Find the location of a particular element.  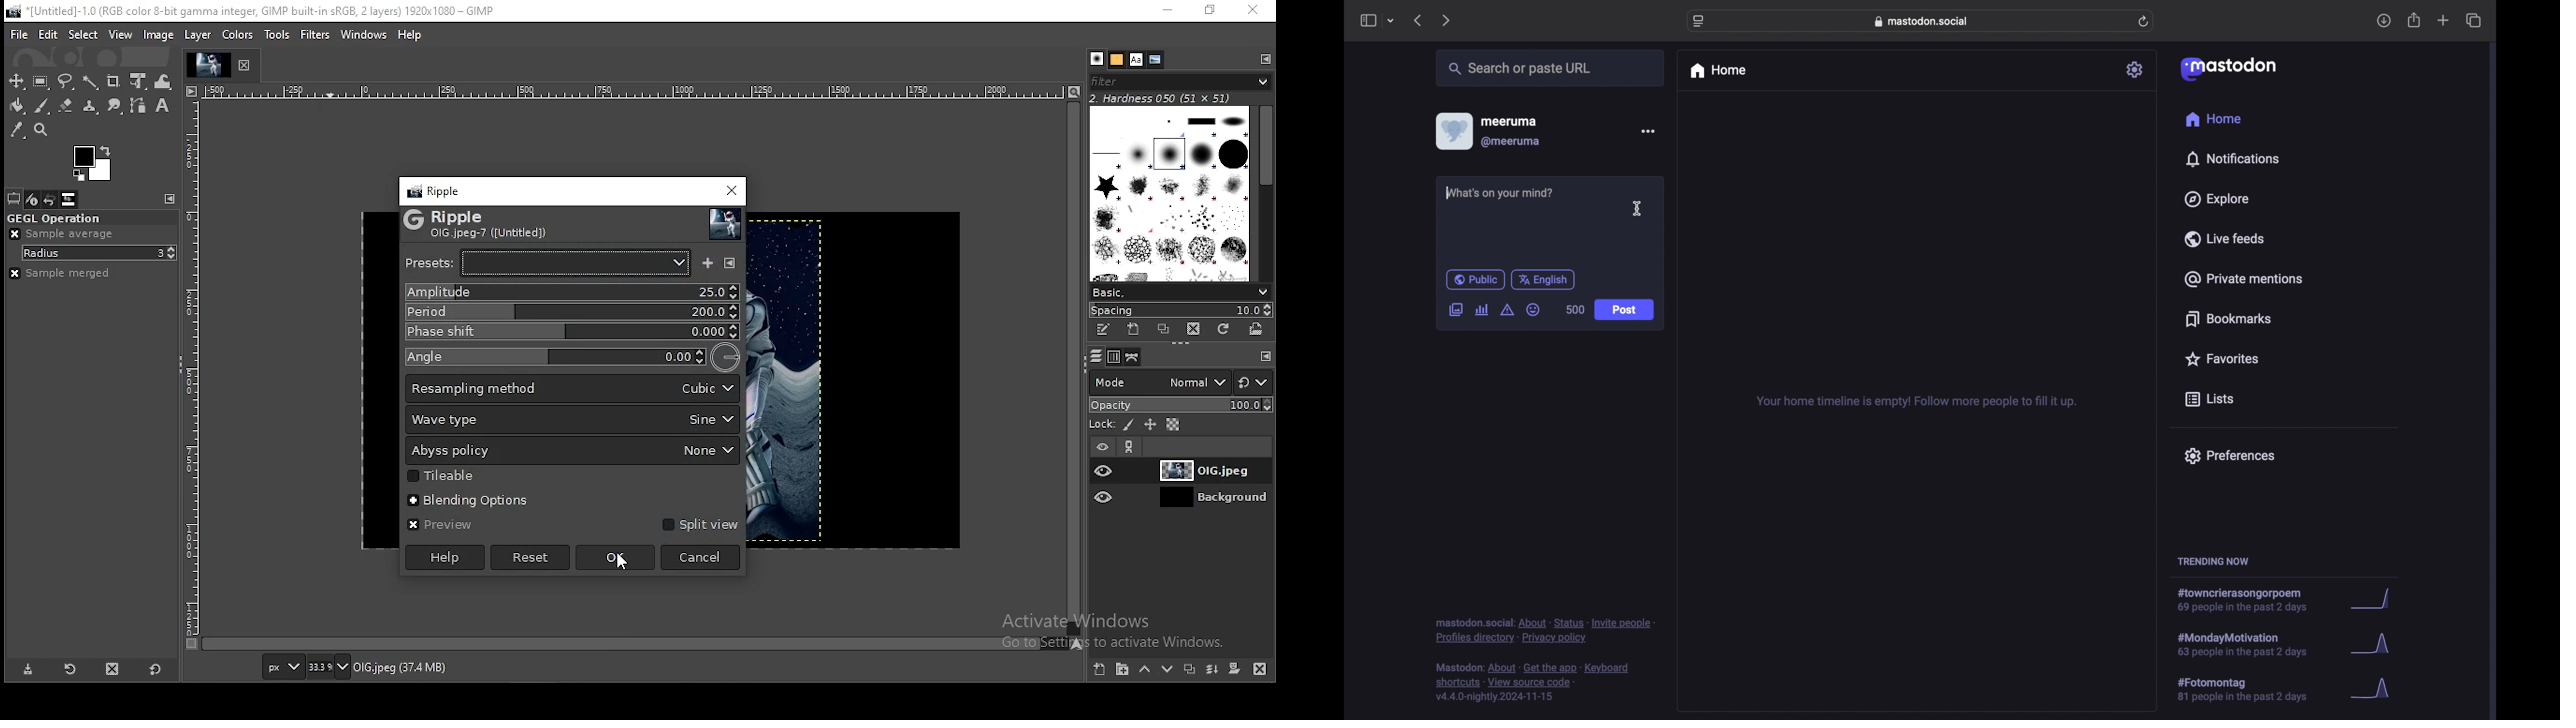

undo history is located at coordinates (51, 200).